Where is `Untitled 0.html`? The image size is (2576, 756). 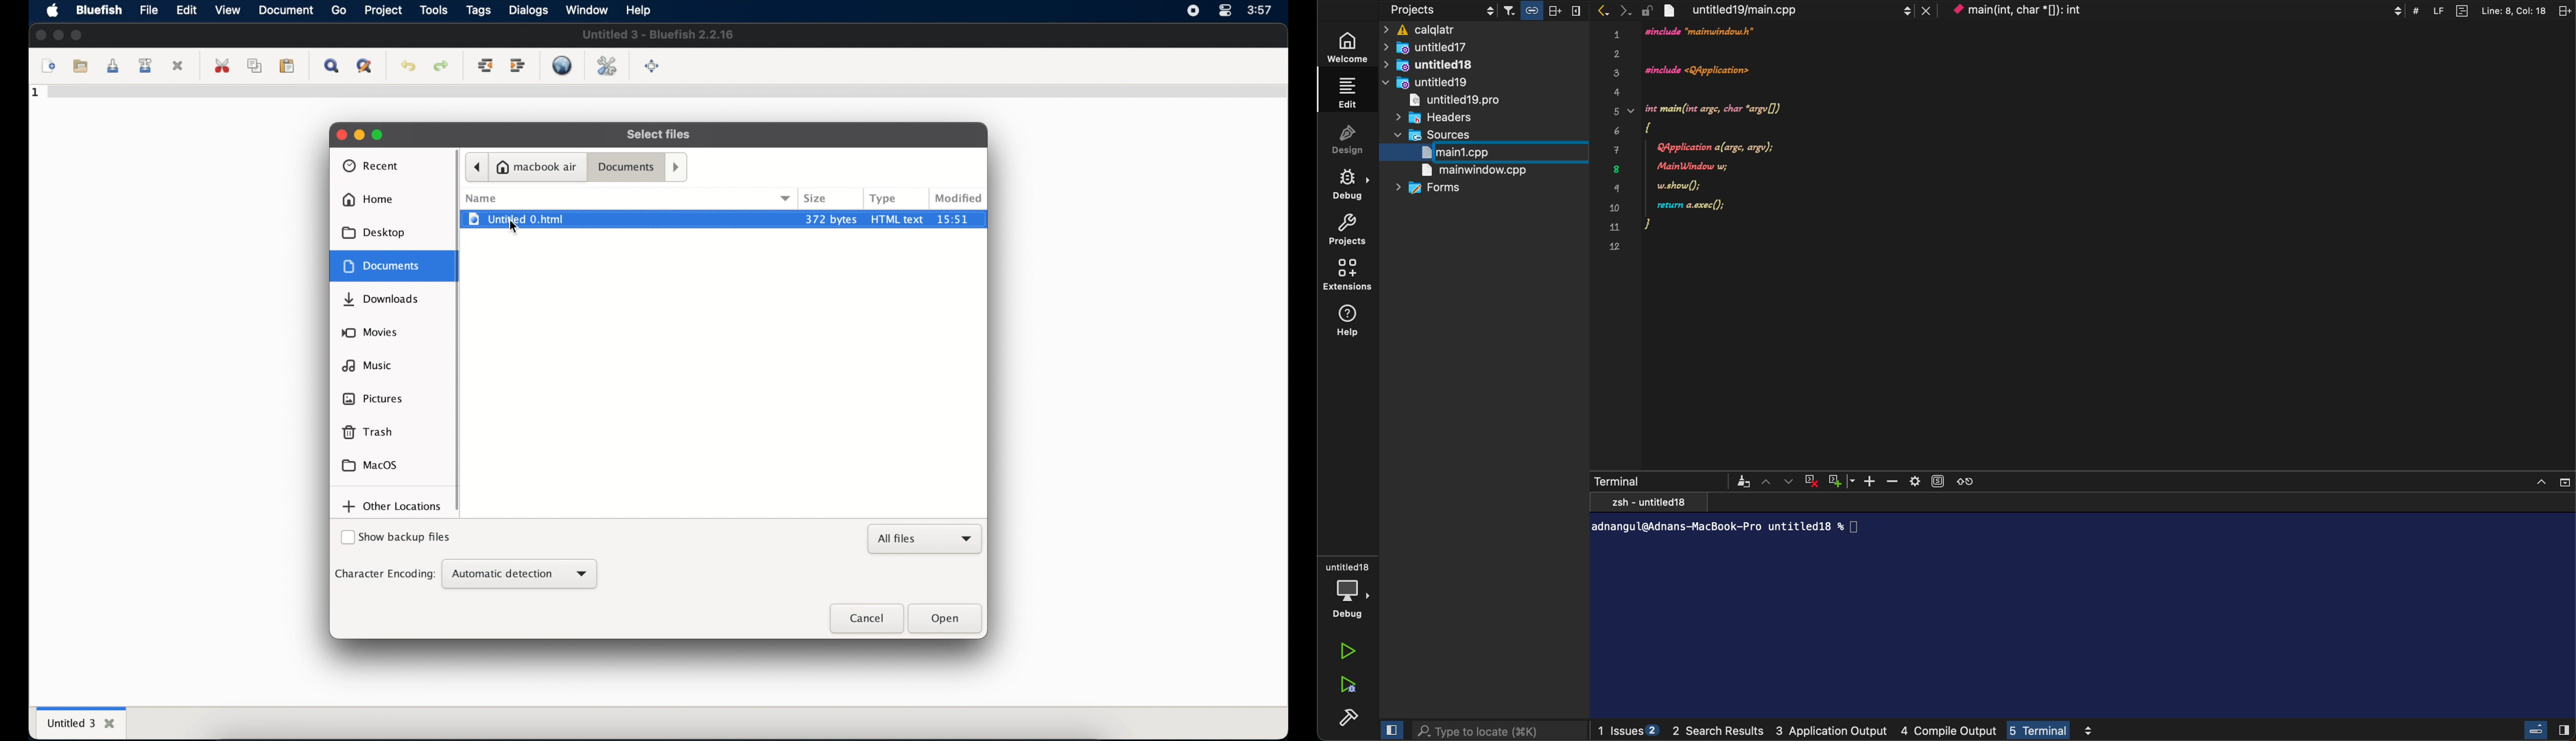
Untitled 0.html is located at coordinates (625, 219).